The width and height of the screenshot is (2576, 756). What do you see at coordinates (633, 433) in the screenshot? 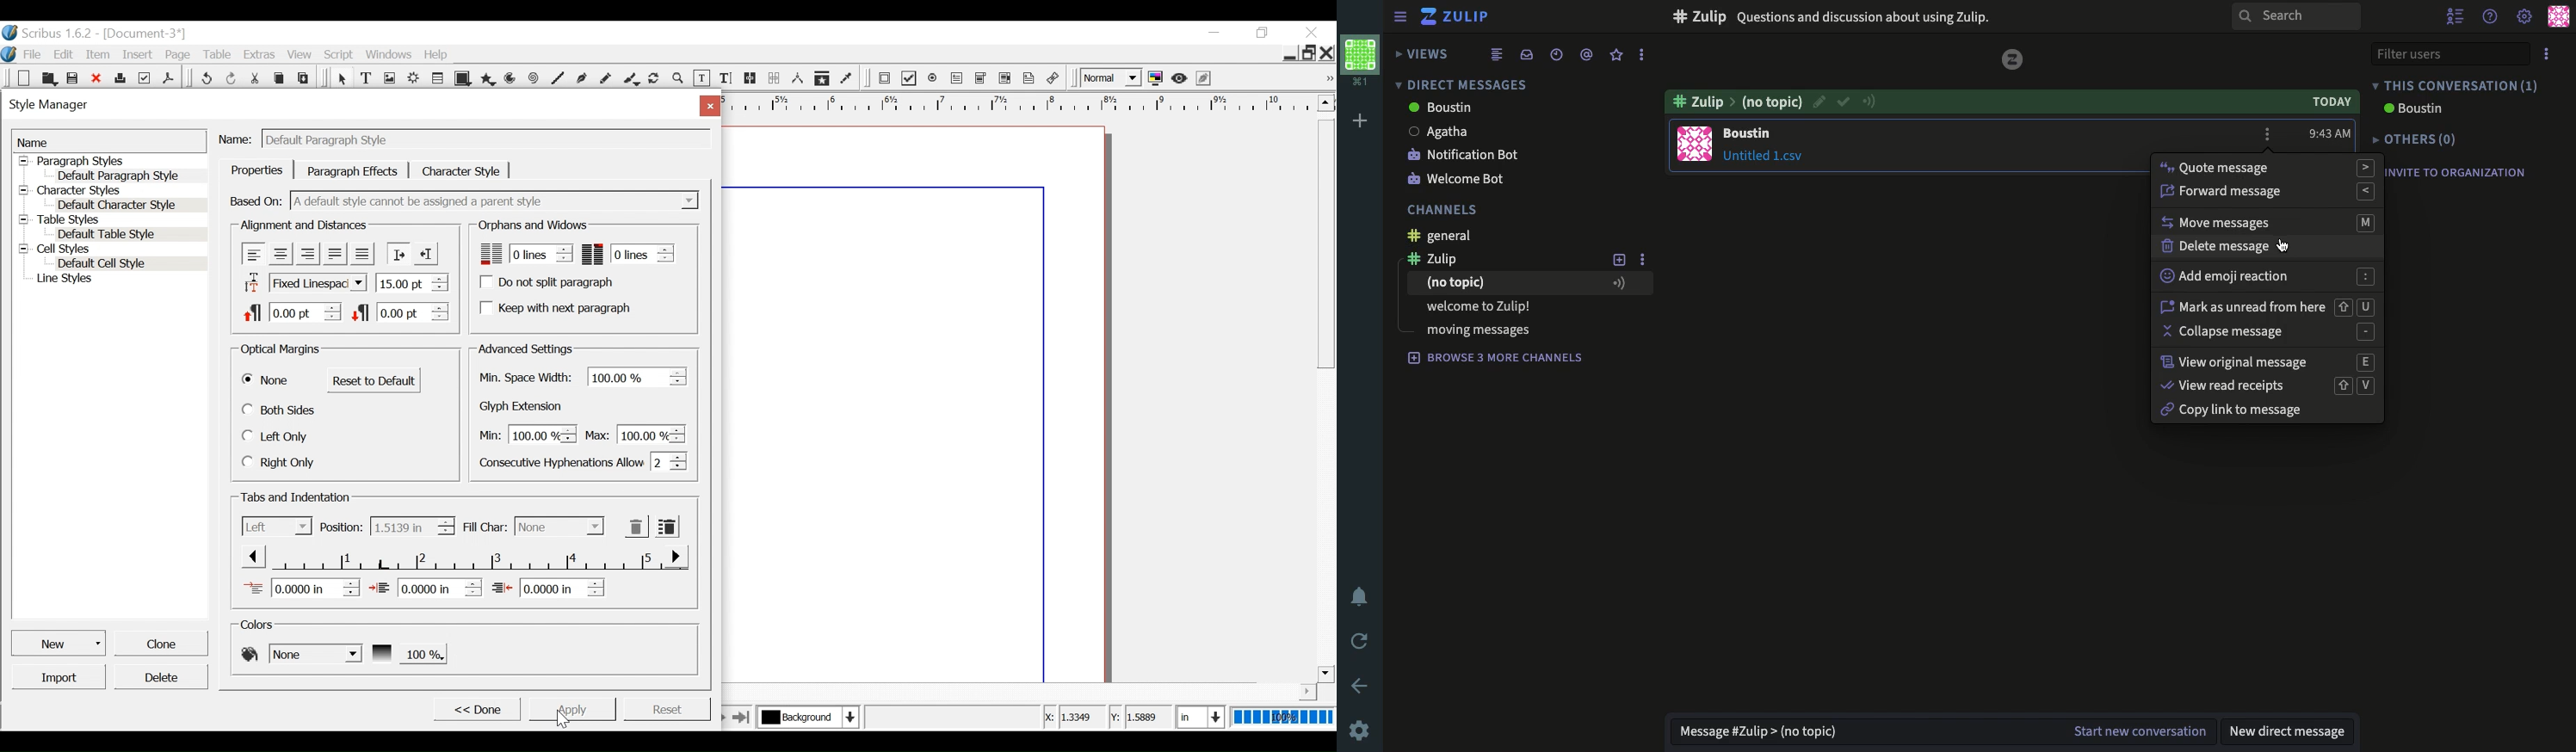
I see `Maximum` at bounding box center [633, 433].